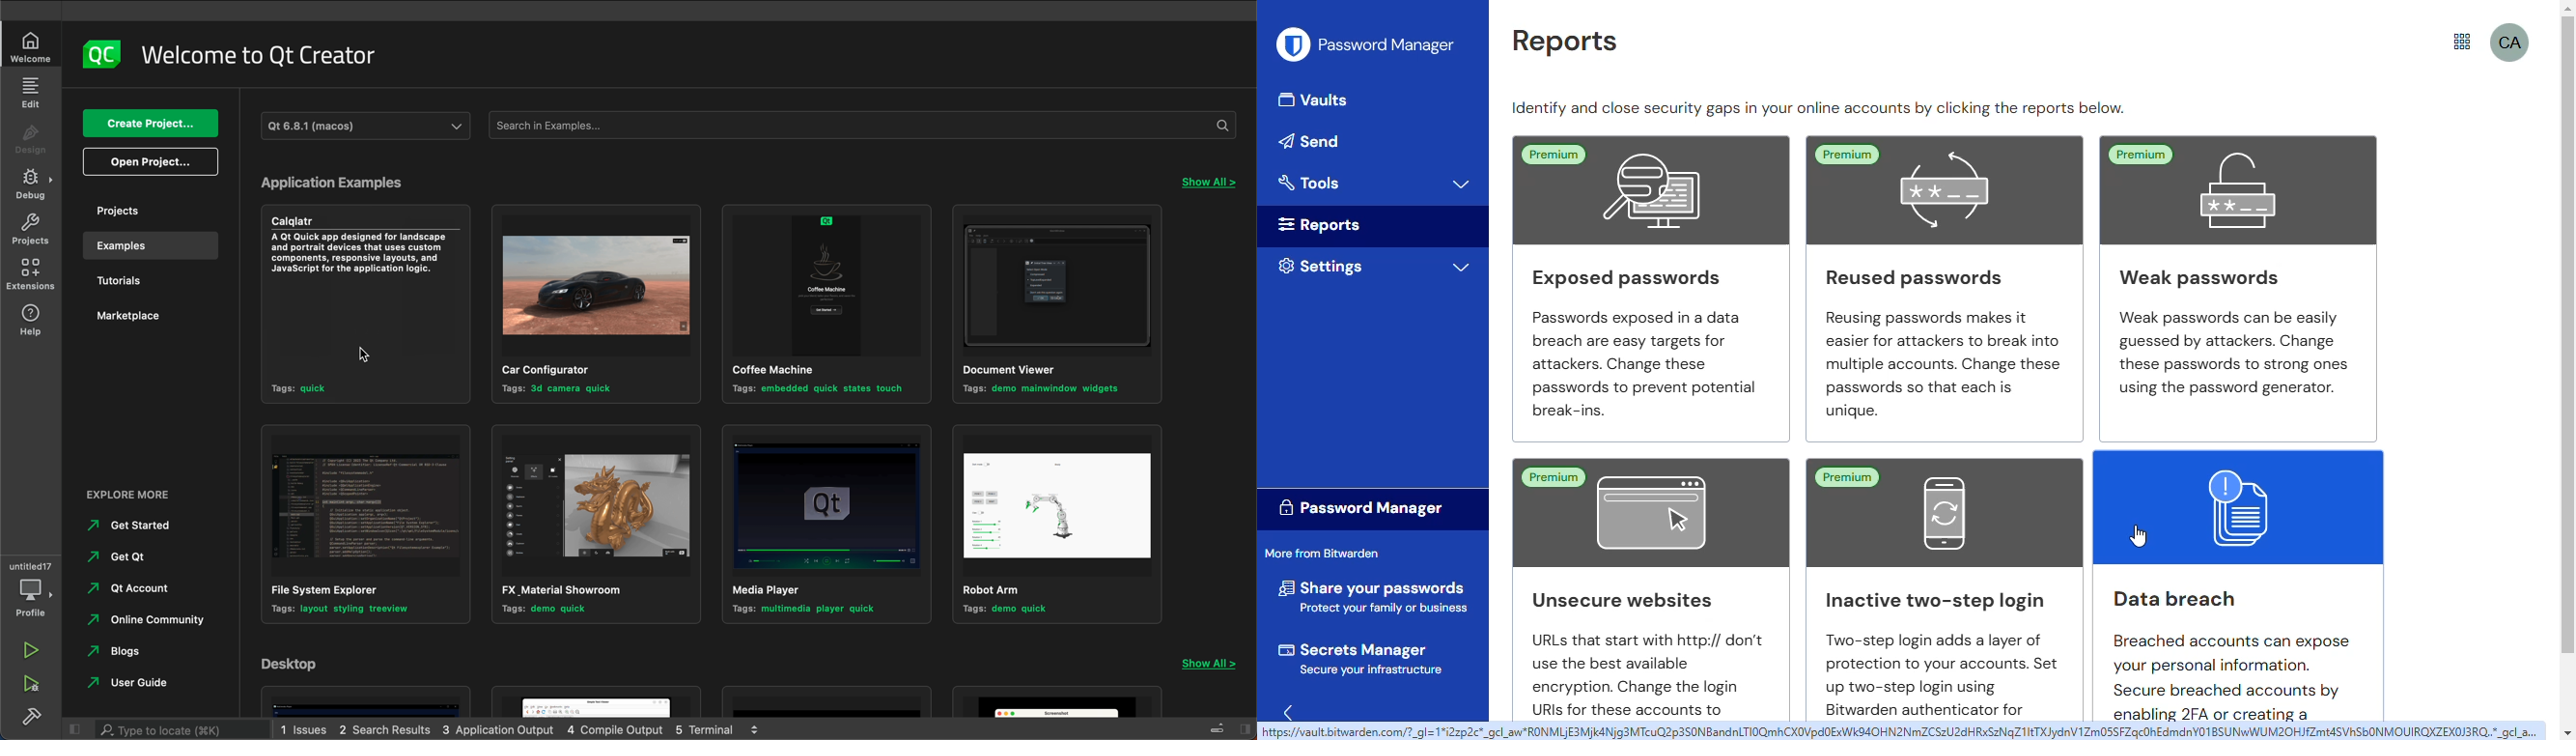 This screenshot has height=756, width=2576. What do you see at coordinates (2237, 333) in the screenshot?
I see `Weak passwords

Weak passwords can be easily
guessed by attackers. Change
these passwords to strong ones
using the password generator.` at bounding box center [2237, 333].